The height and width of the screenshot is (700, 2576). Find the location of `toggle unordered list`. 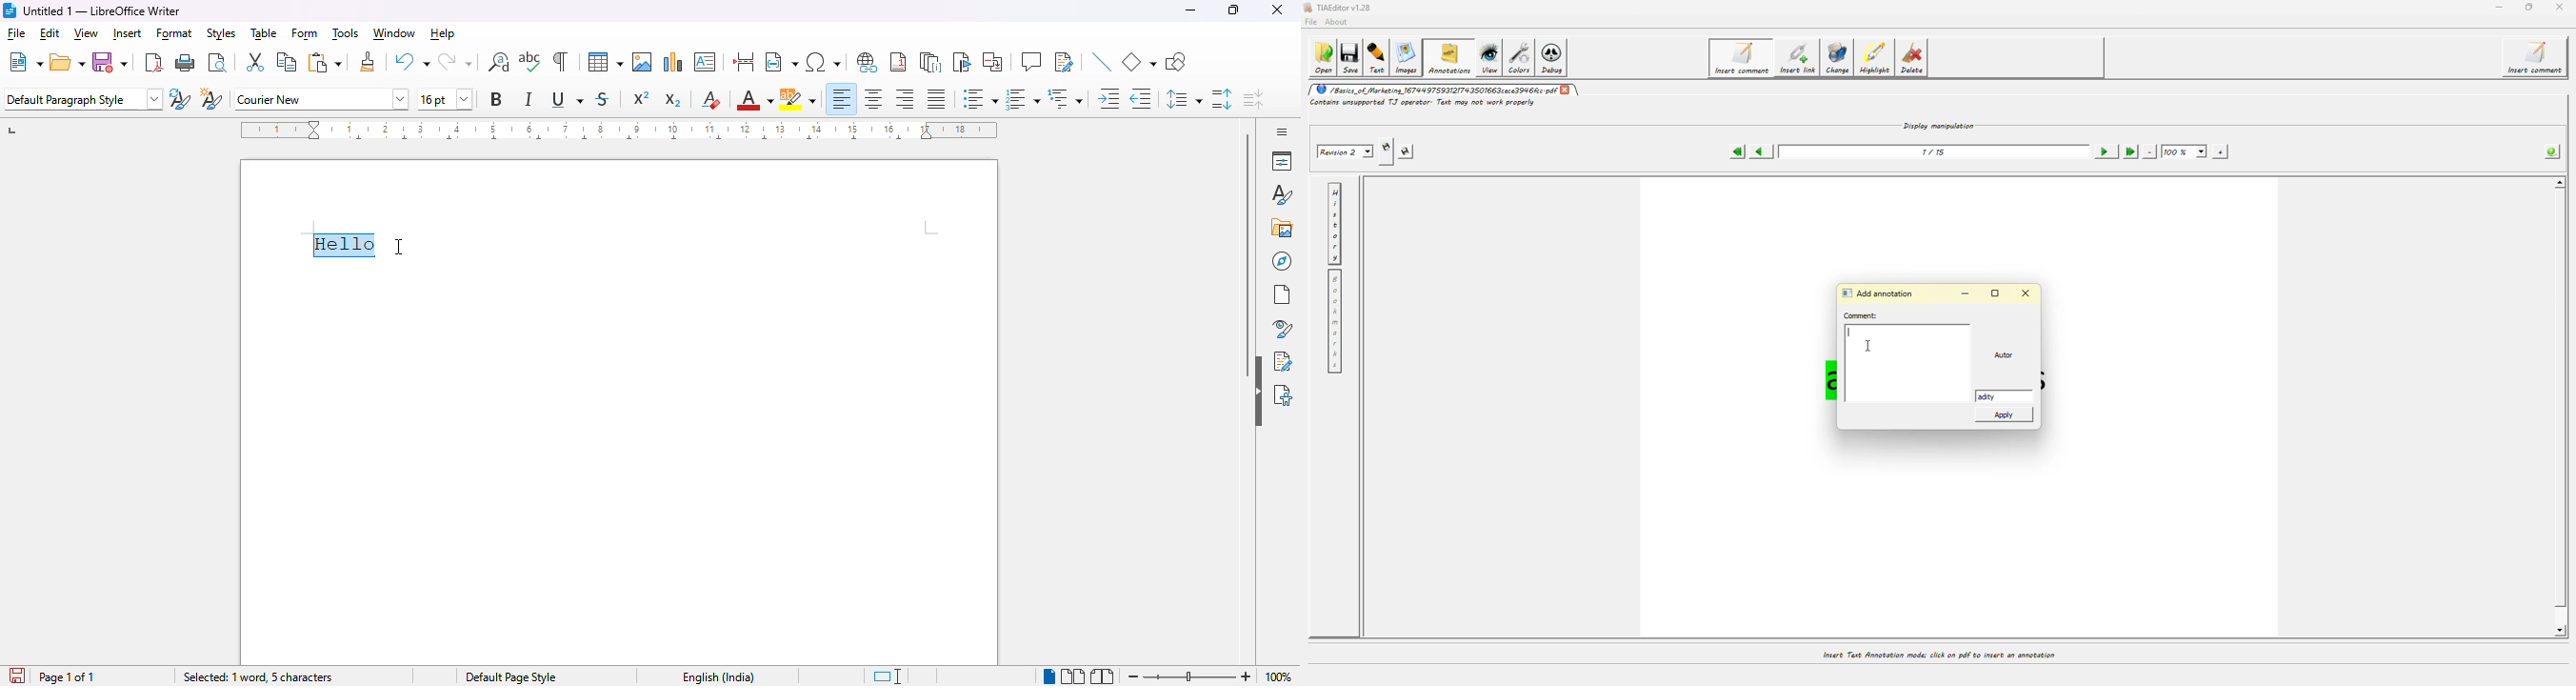

toggle unordered list is located at coordinates (980, 99).